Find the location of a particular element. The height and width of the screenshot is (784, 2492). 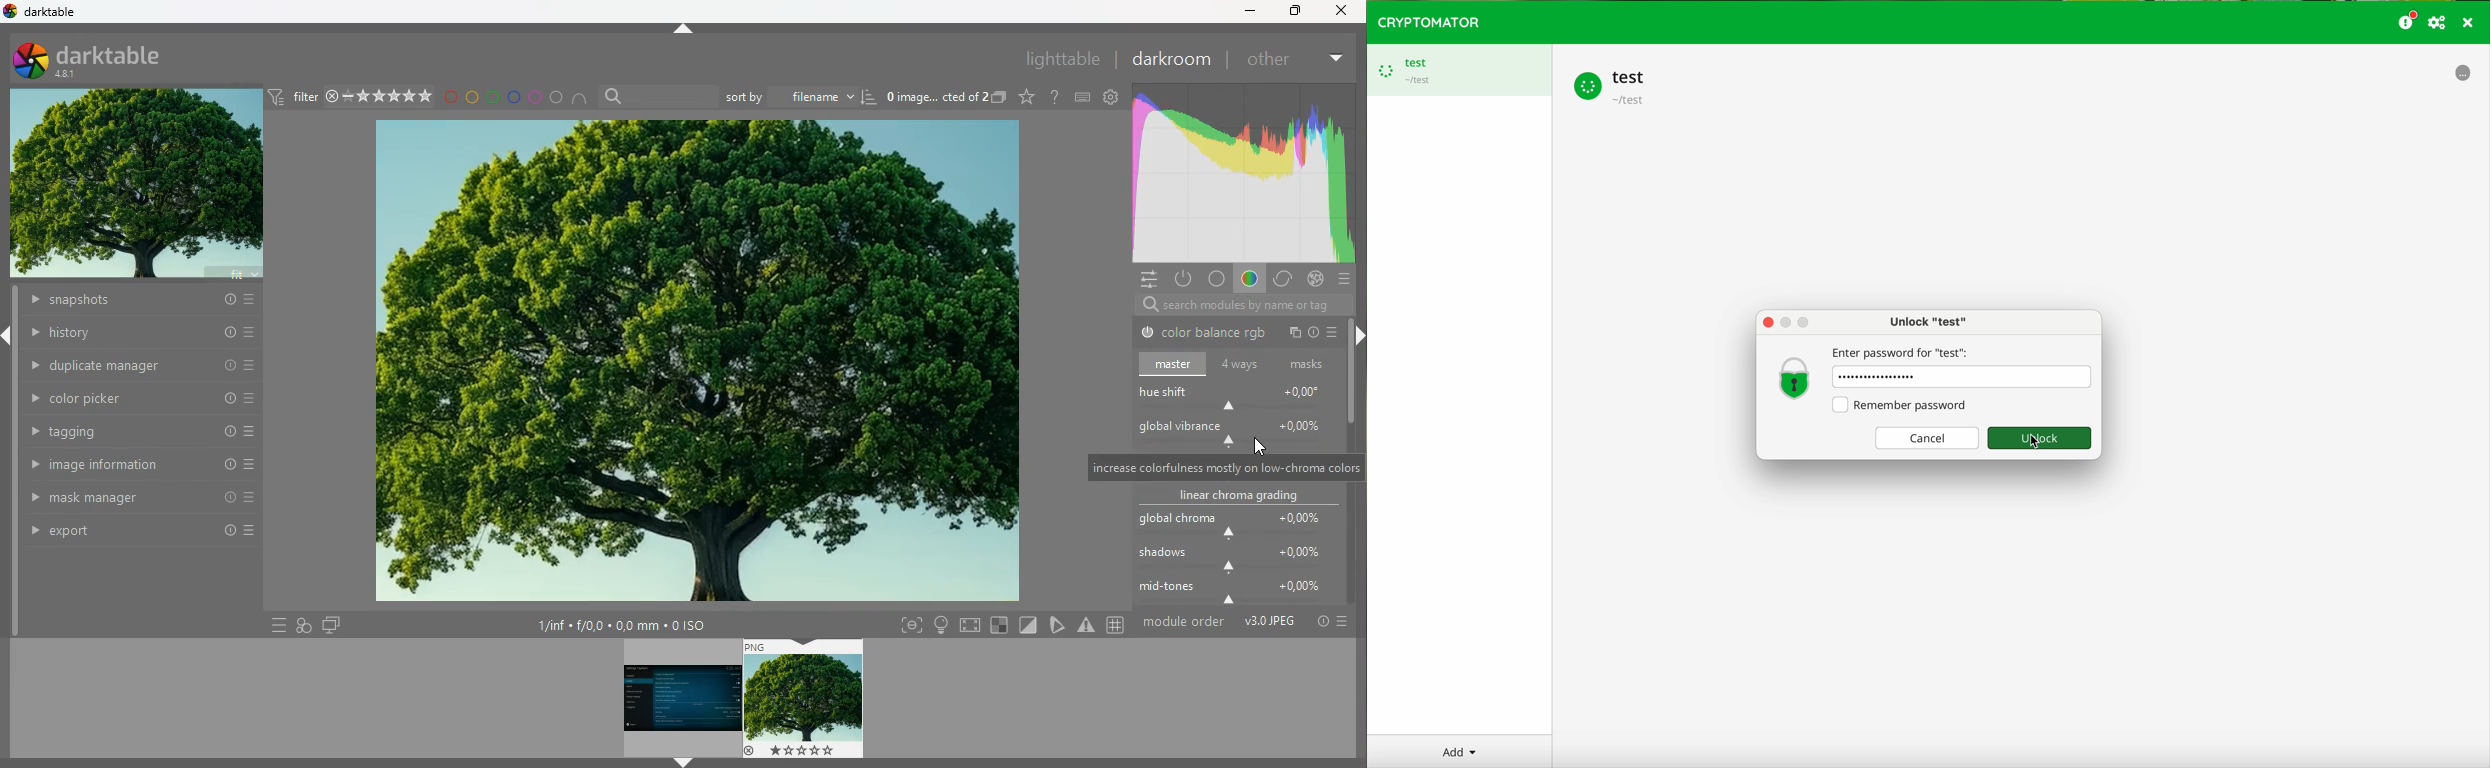

other is located at coordinates (1267, 60).